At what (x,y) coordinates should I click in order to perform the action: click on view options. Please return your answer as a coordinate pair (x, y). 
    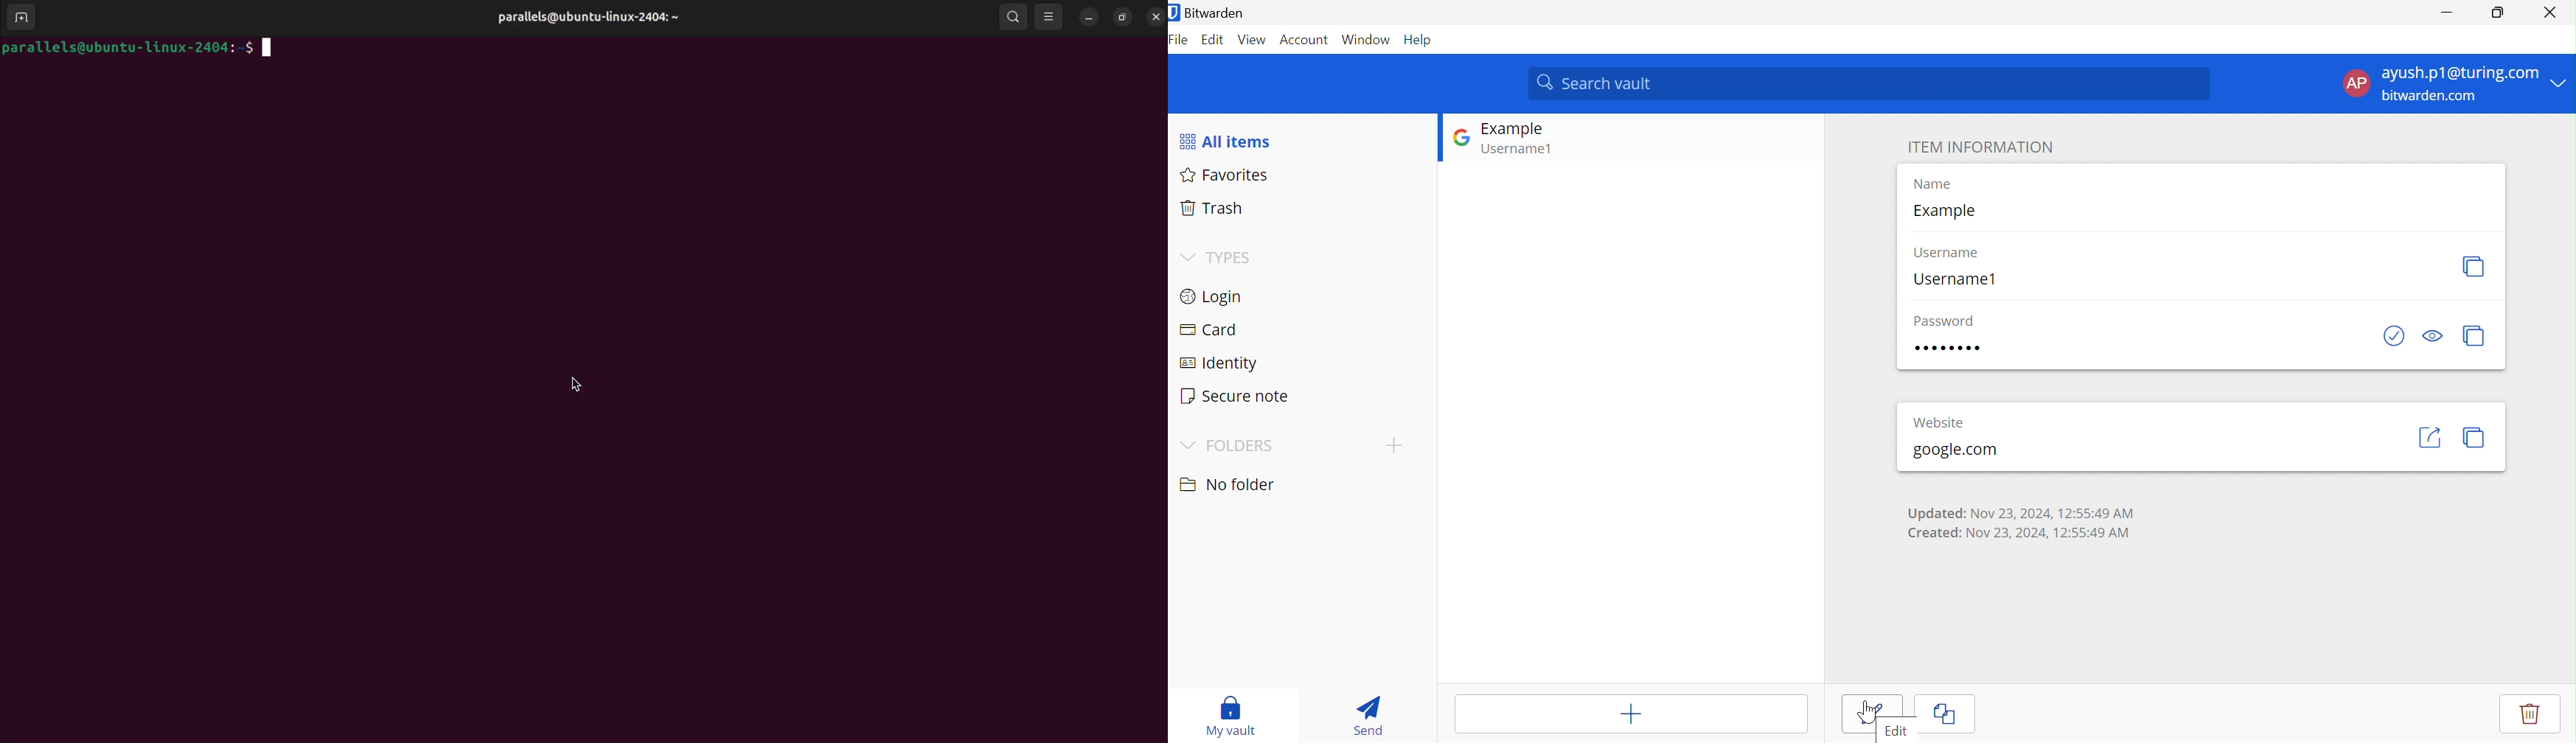
    Looking at the image, I should click on (1051, 16).